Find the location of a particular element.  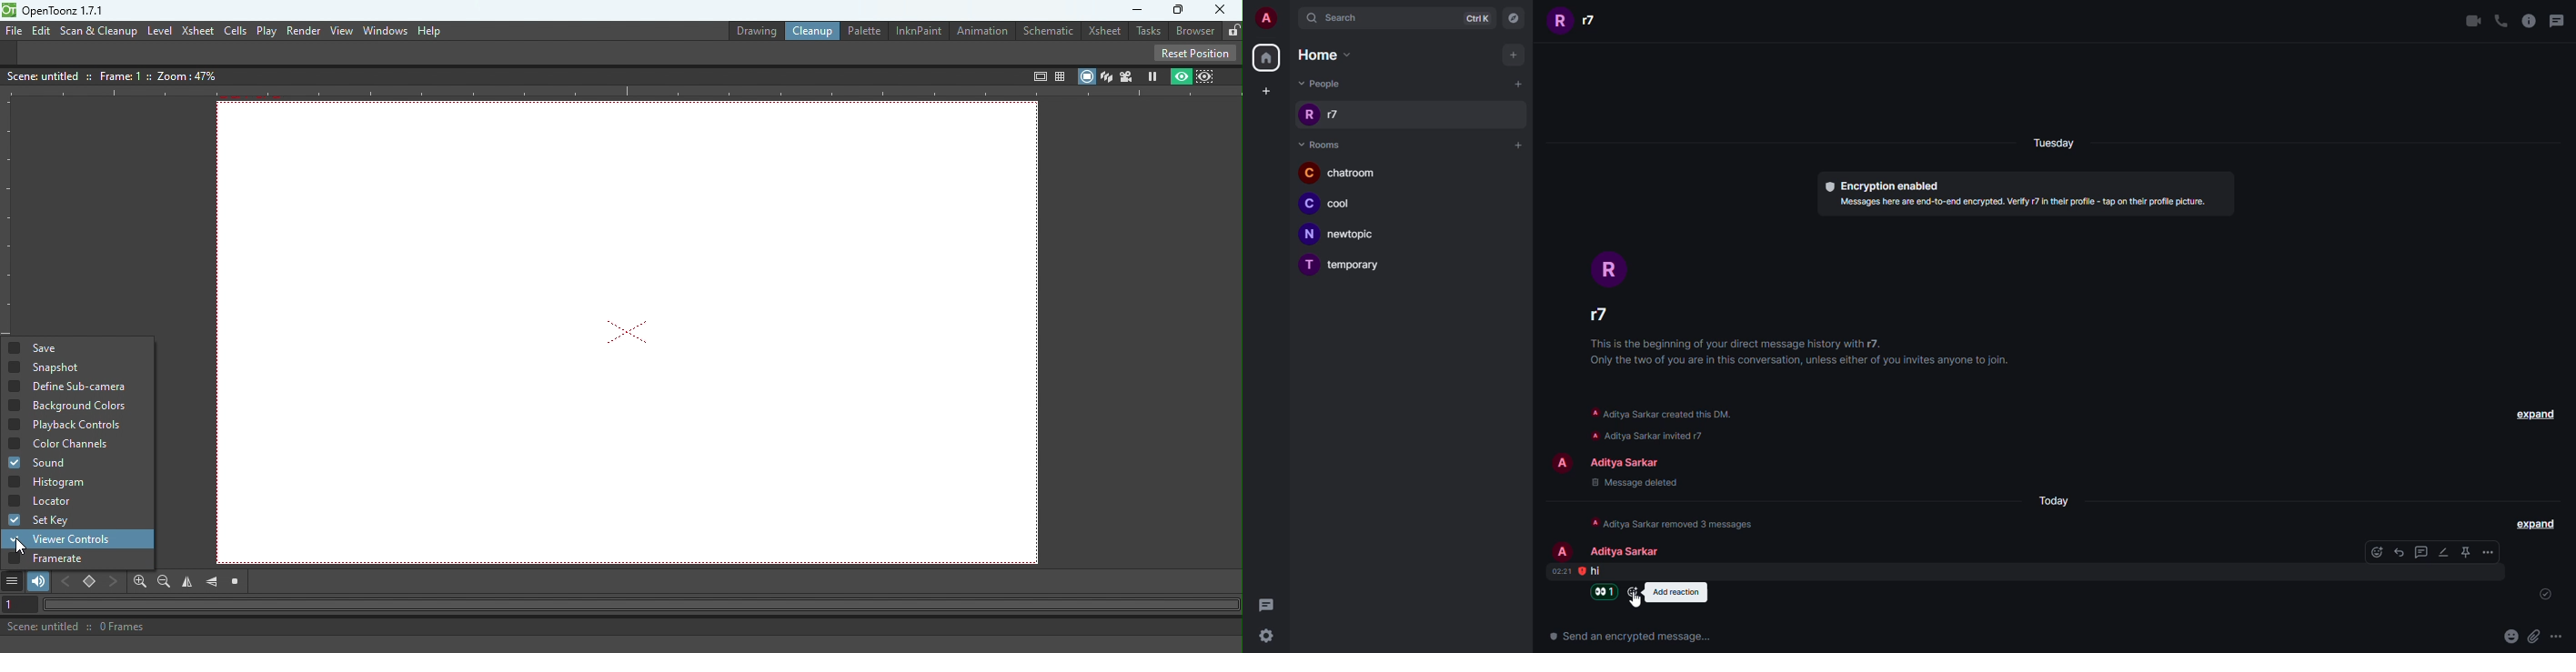

info is located at coordinates (1799, 354).